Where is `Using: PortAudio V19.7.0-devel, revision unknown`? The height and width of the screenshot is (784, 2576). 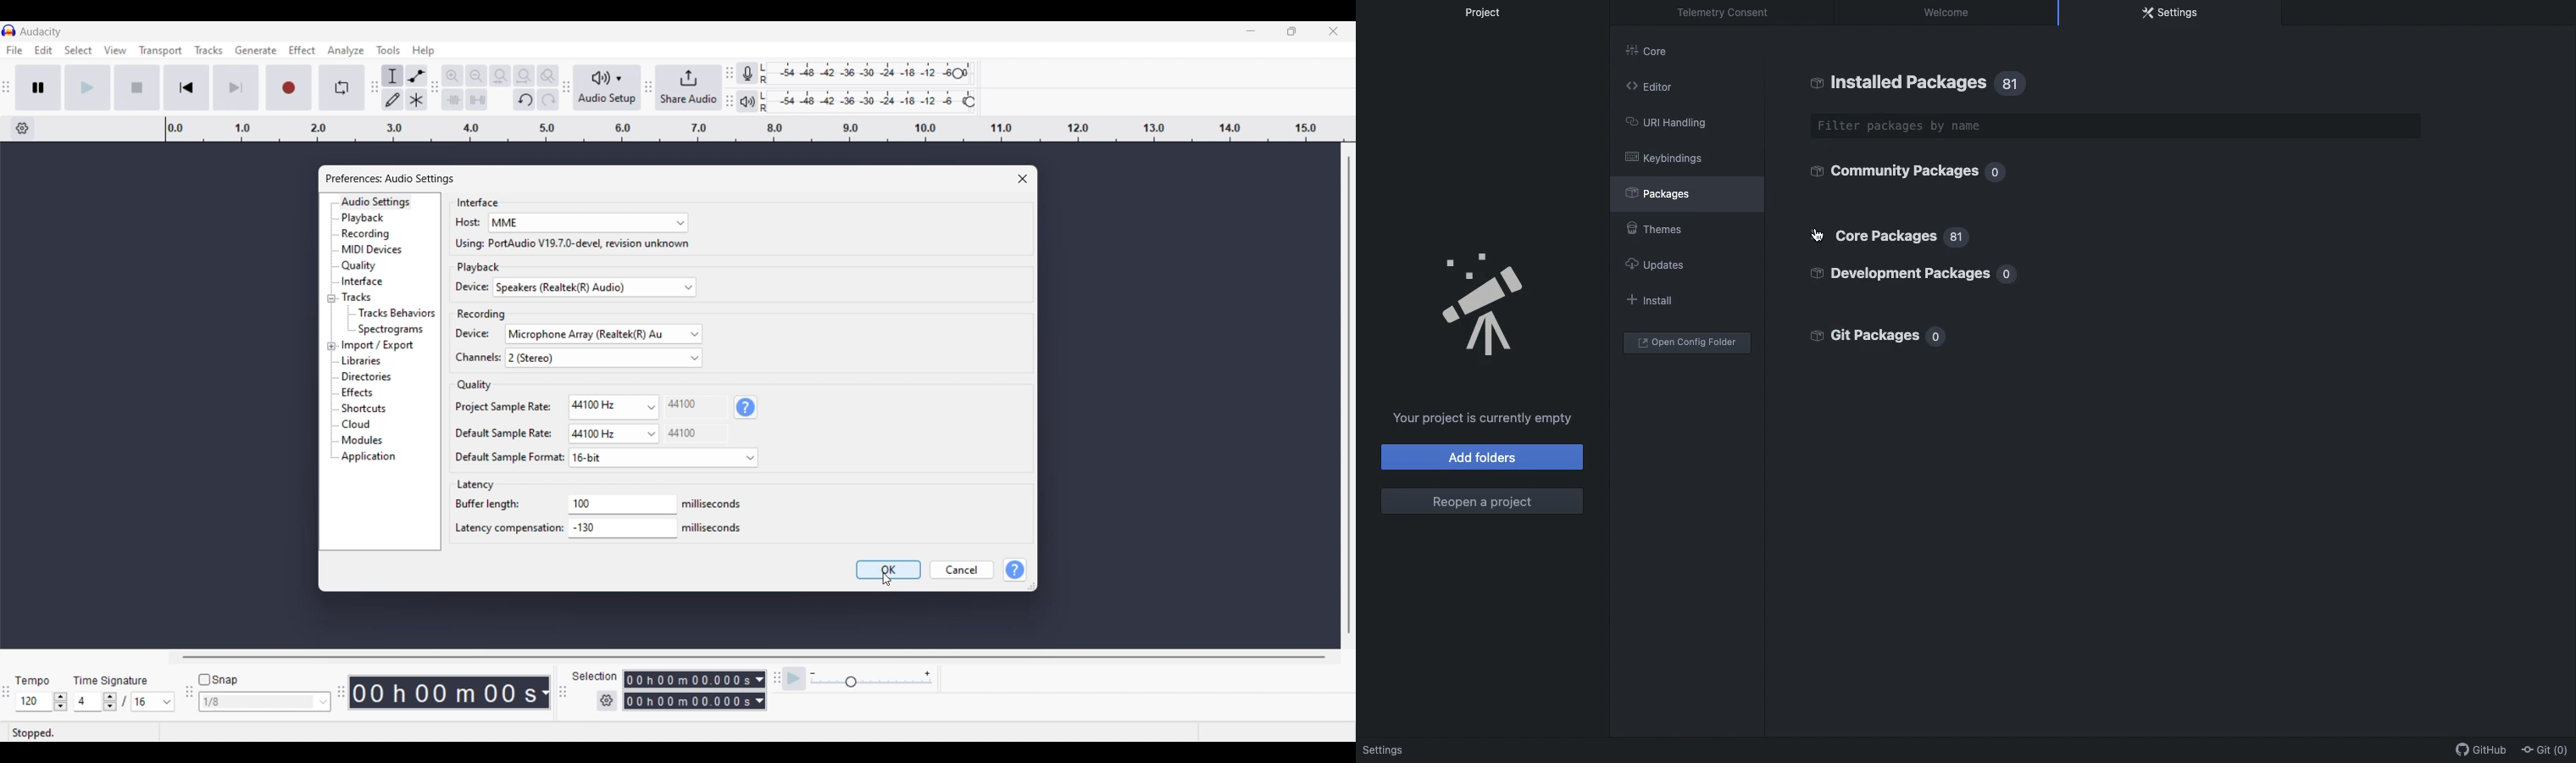
Using: PortAudio V19.7.0-devel, revision unknown is located at coordinates (567, 244).